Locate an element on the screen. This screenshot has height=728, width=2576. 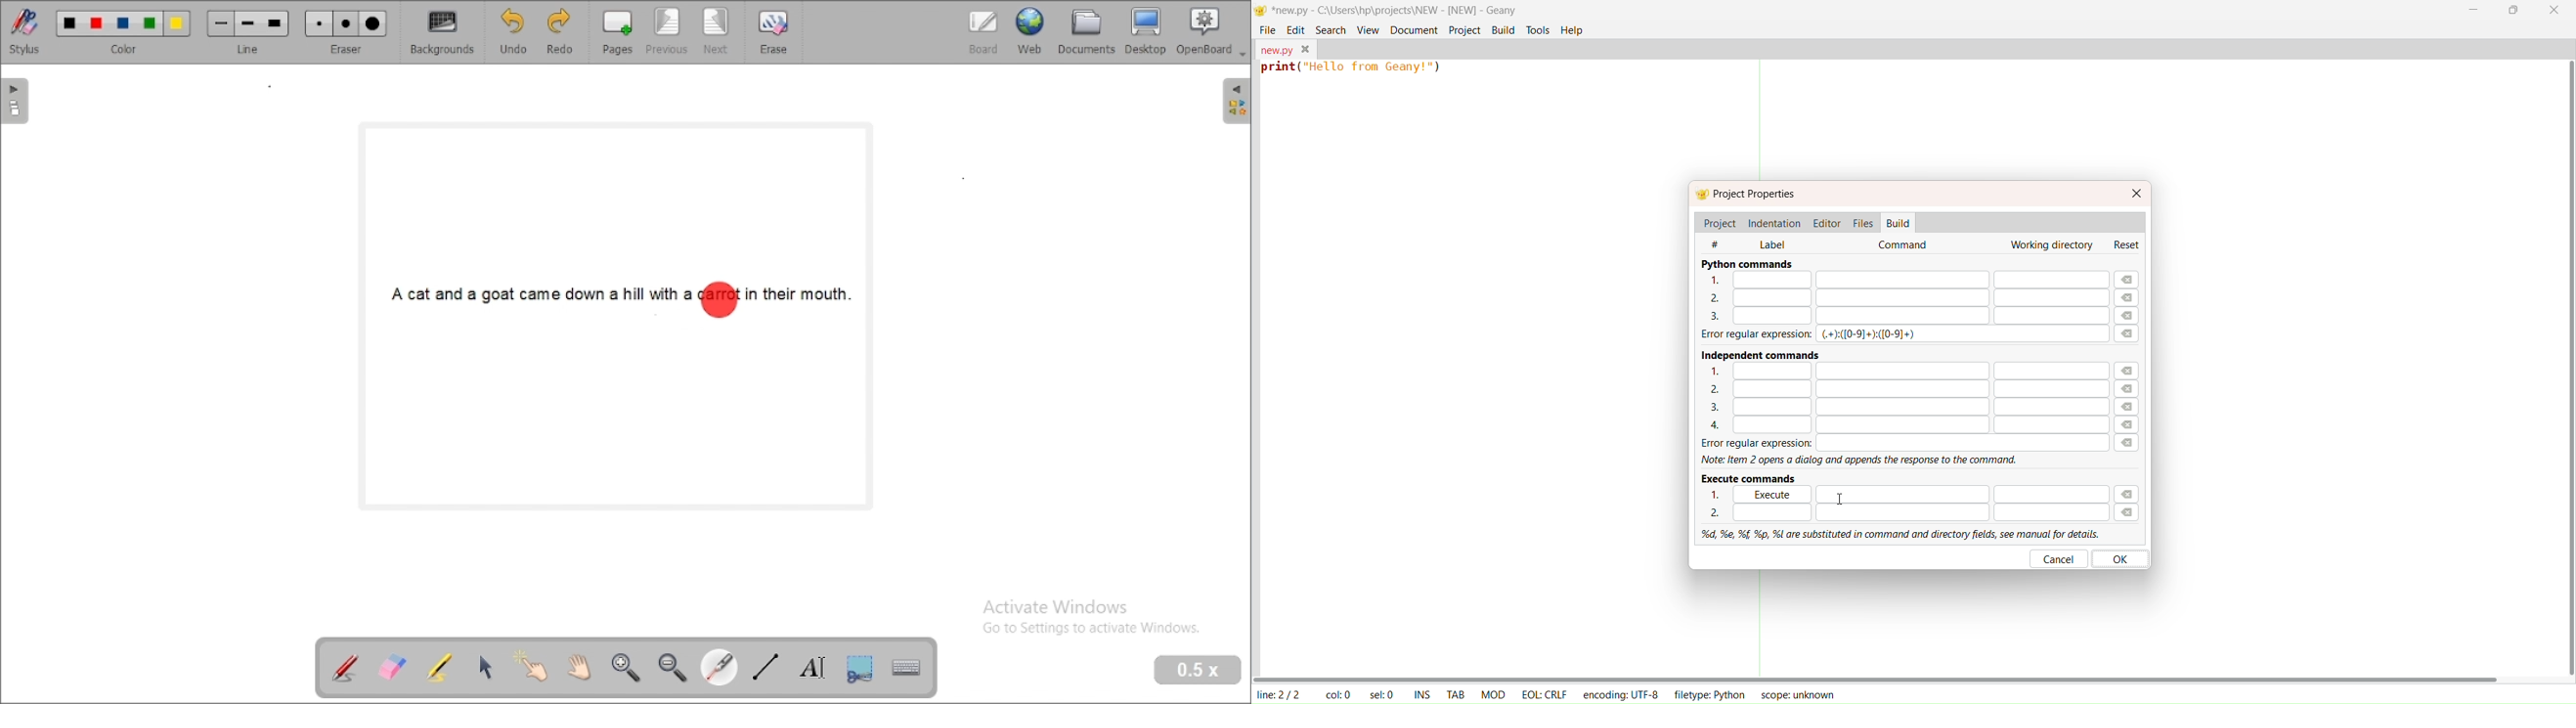
INS is located at coordinates (1422, 693).